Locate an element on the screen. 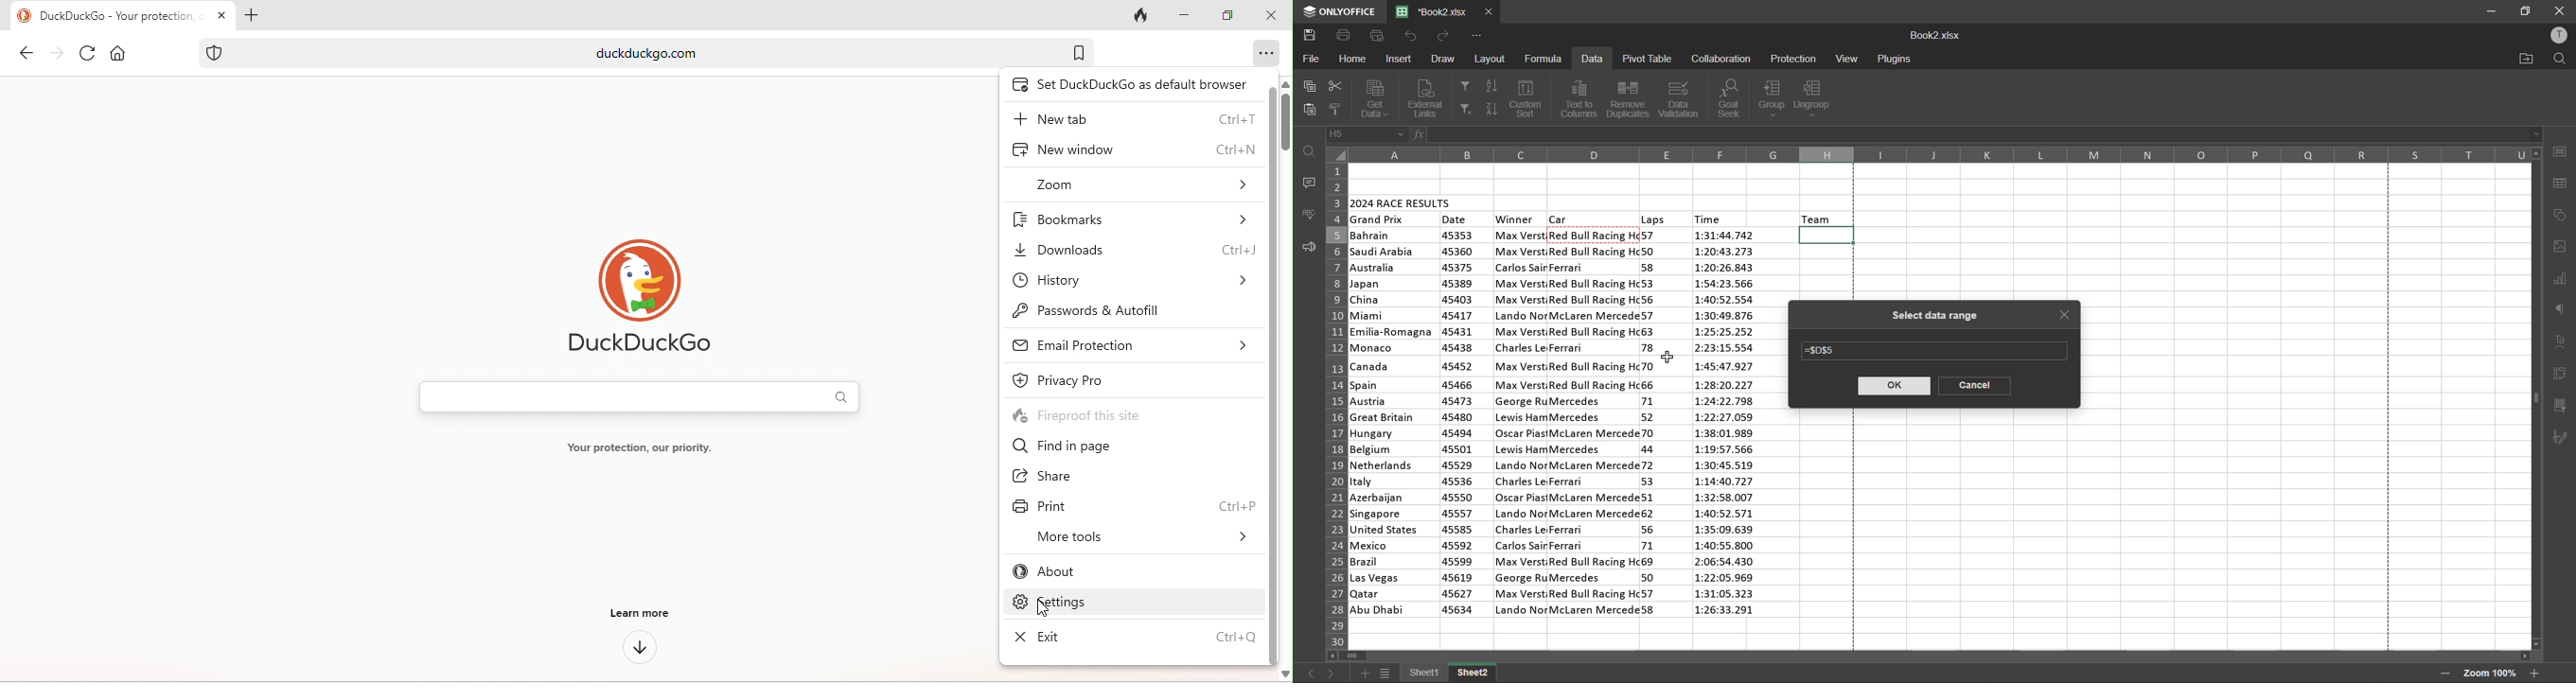  close is located at coordinates (224, 14).